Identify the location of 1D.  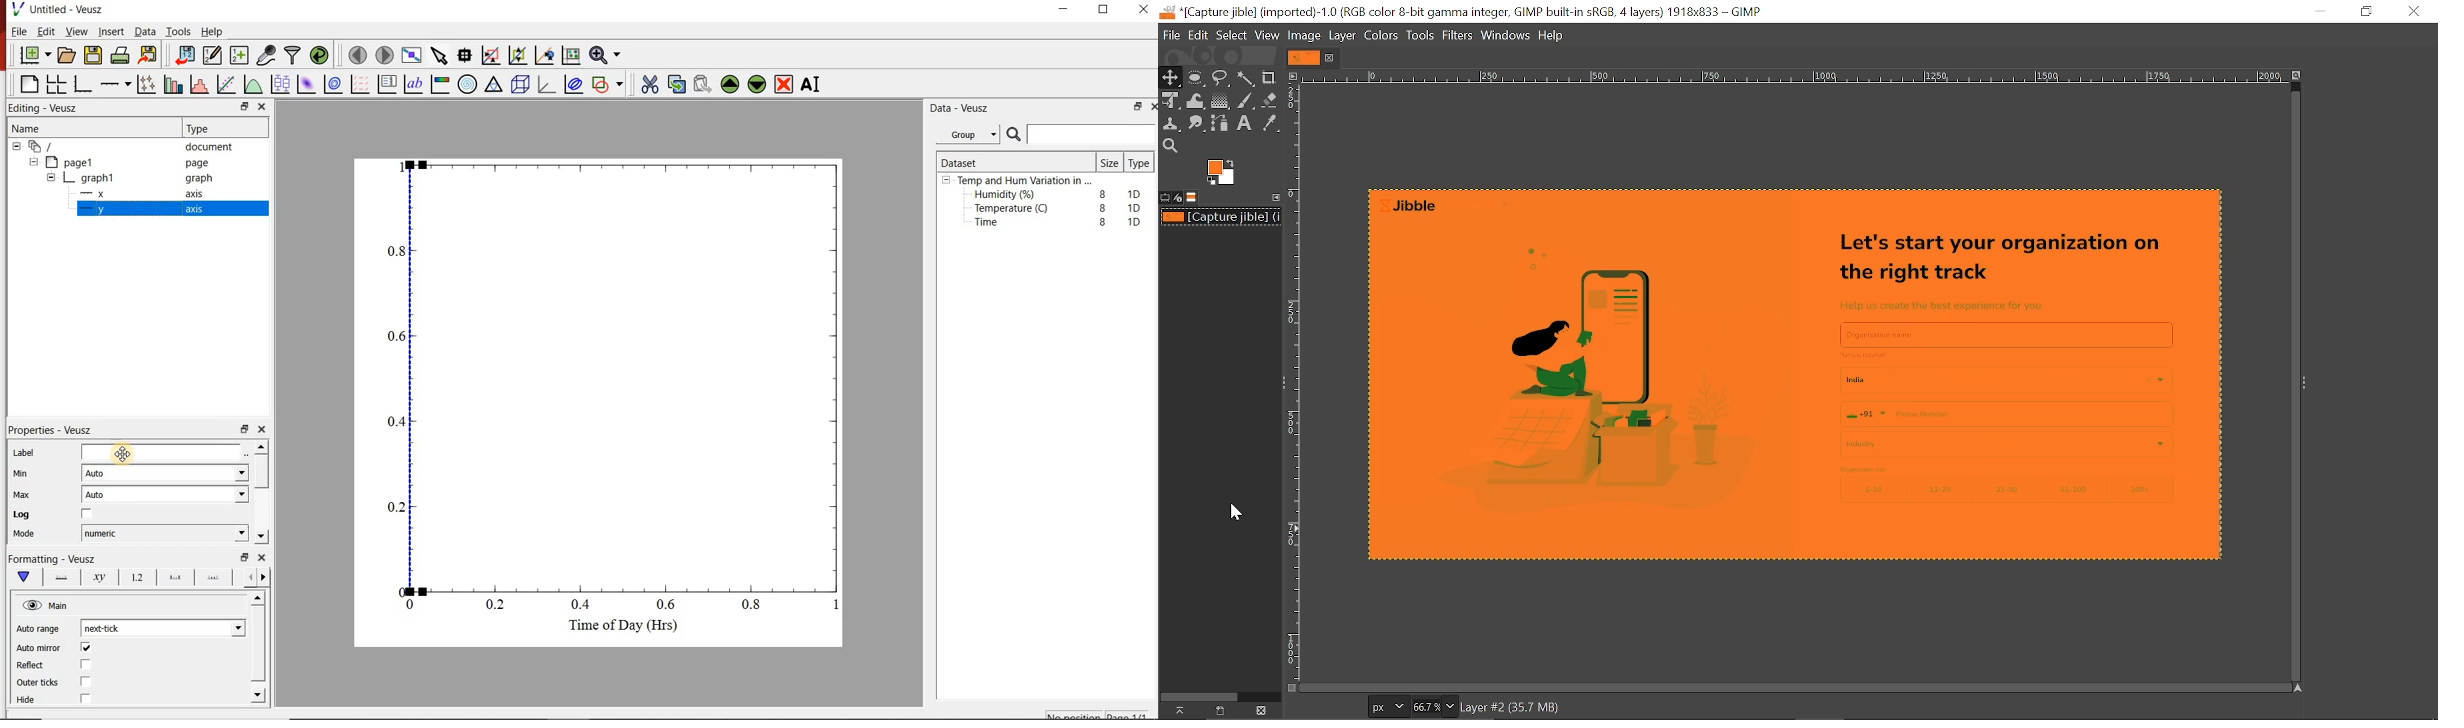
(1139, 208).